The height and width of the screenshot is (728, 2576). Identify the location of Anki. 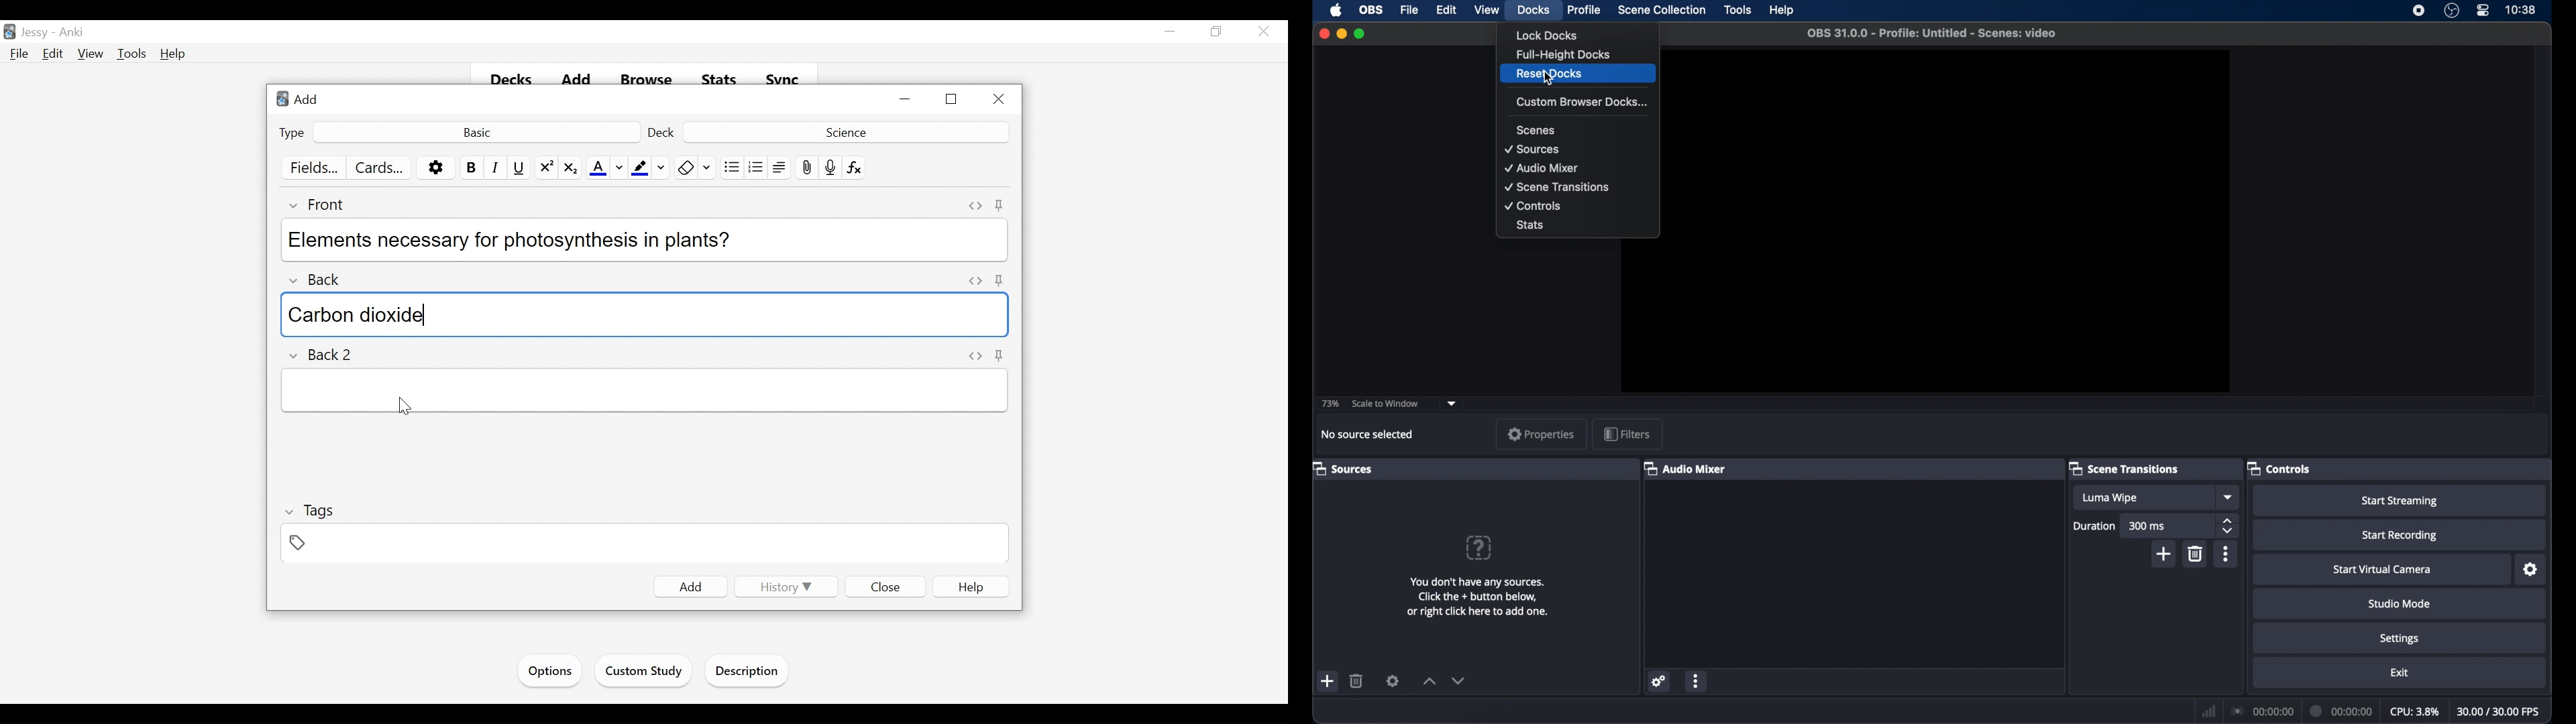
(72, 33).